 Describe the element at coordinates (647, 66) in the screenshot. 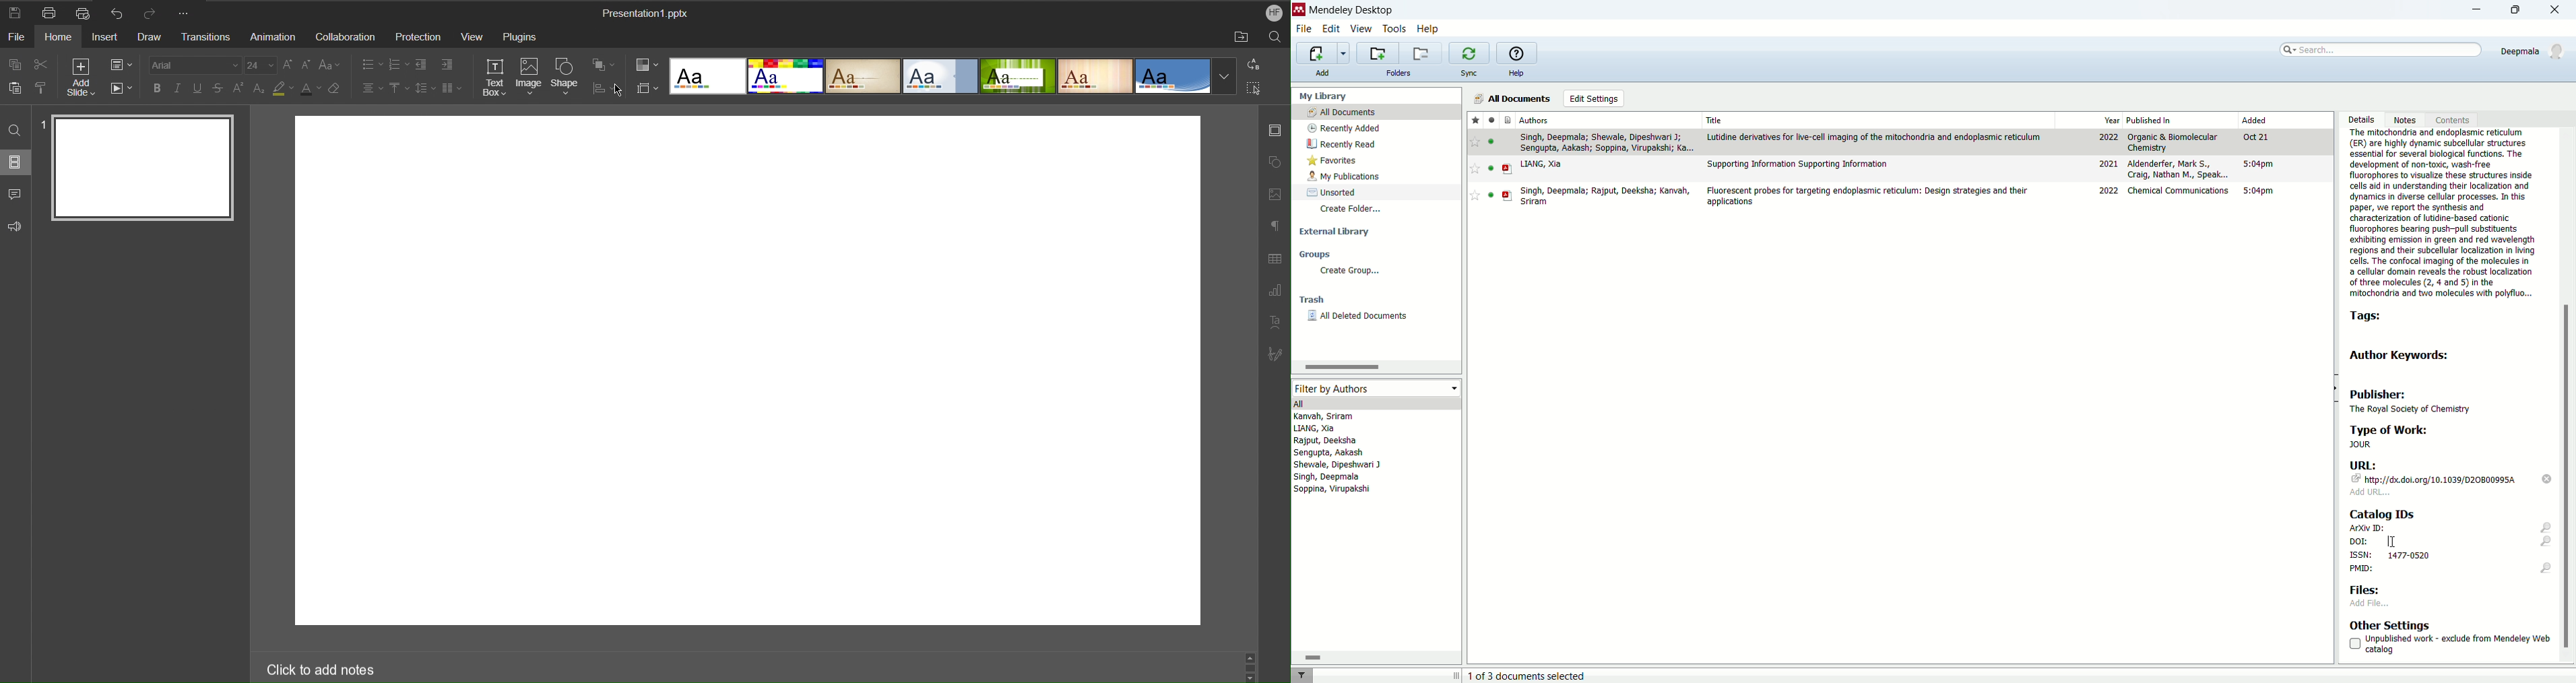

I see `Colors` at that location.